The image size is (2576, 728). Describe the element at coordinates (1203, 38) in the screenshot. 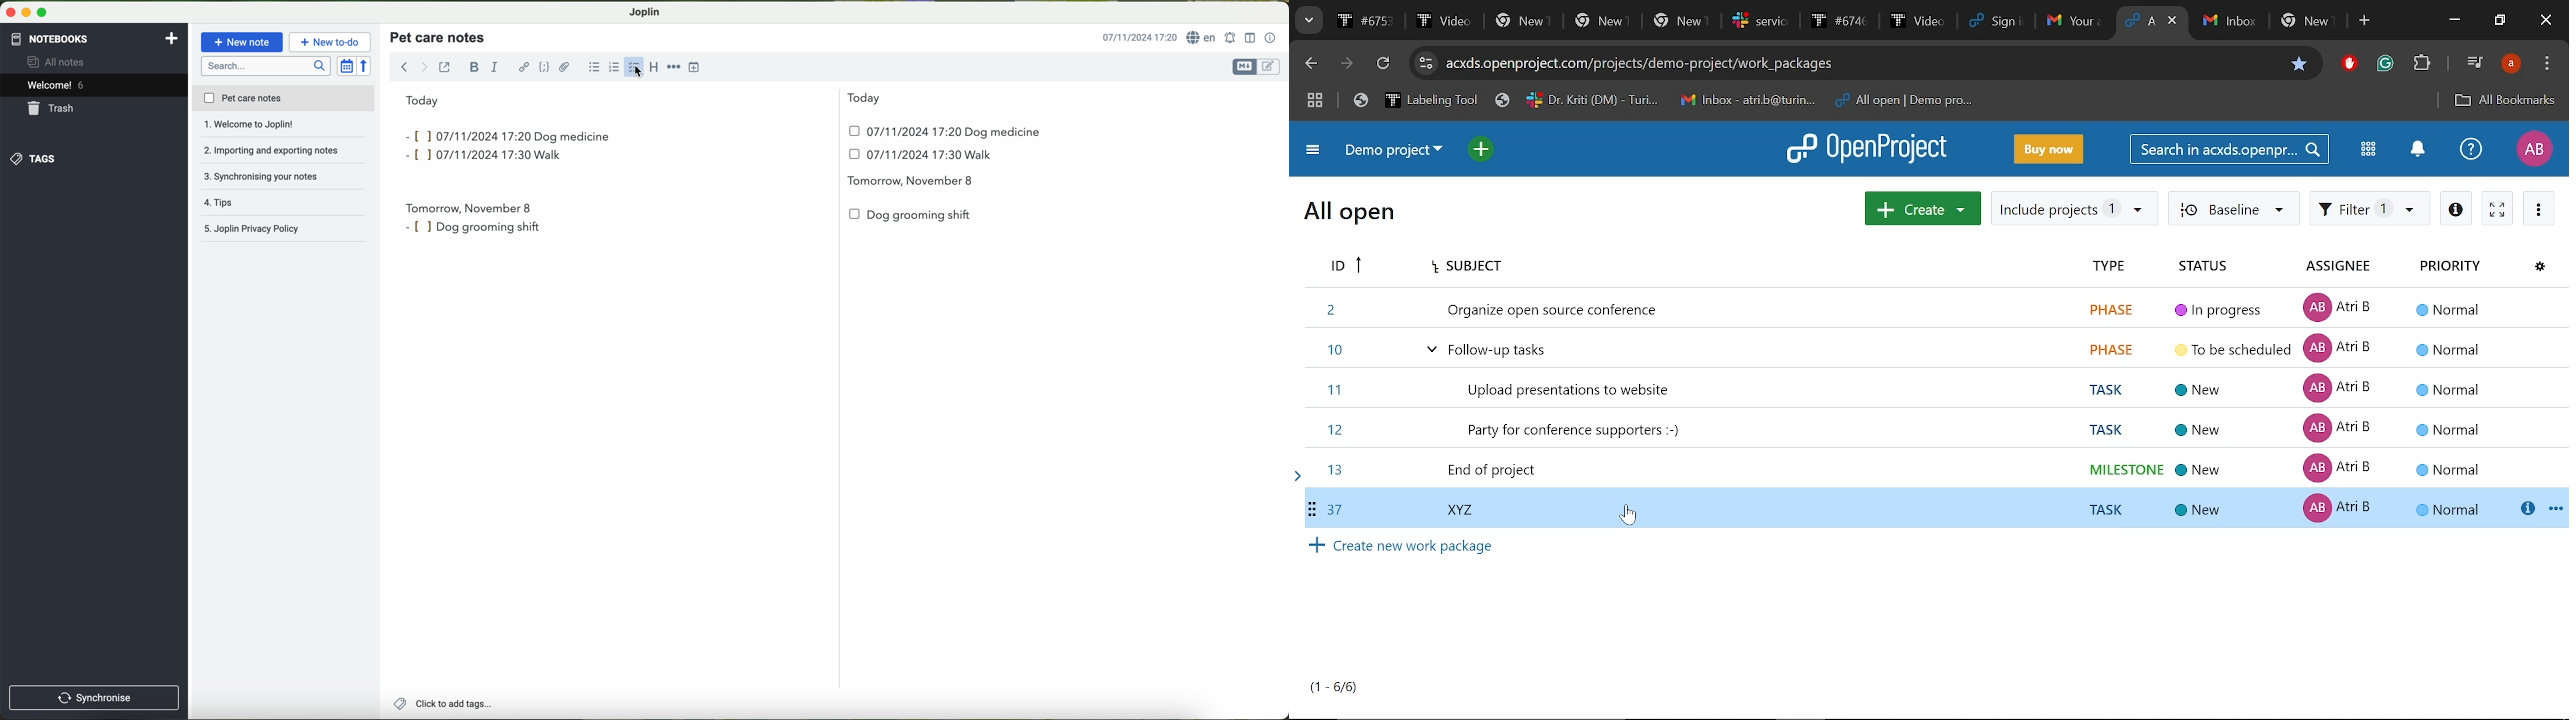

I see `language` at that location.